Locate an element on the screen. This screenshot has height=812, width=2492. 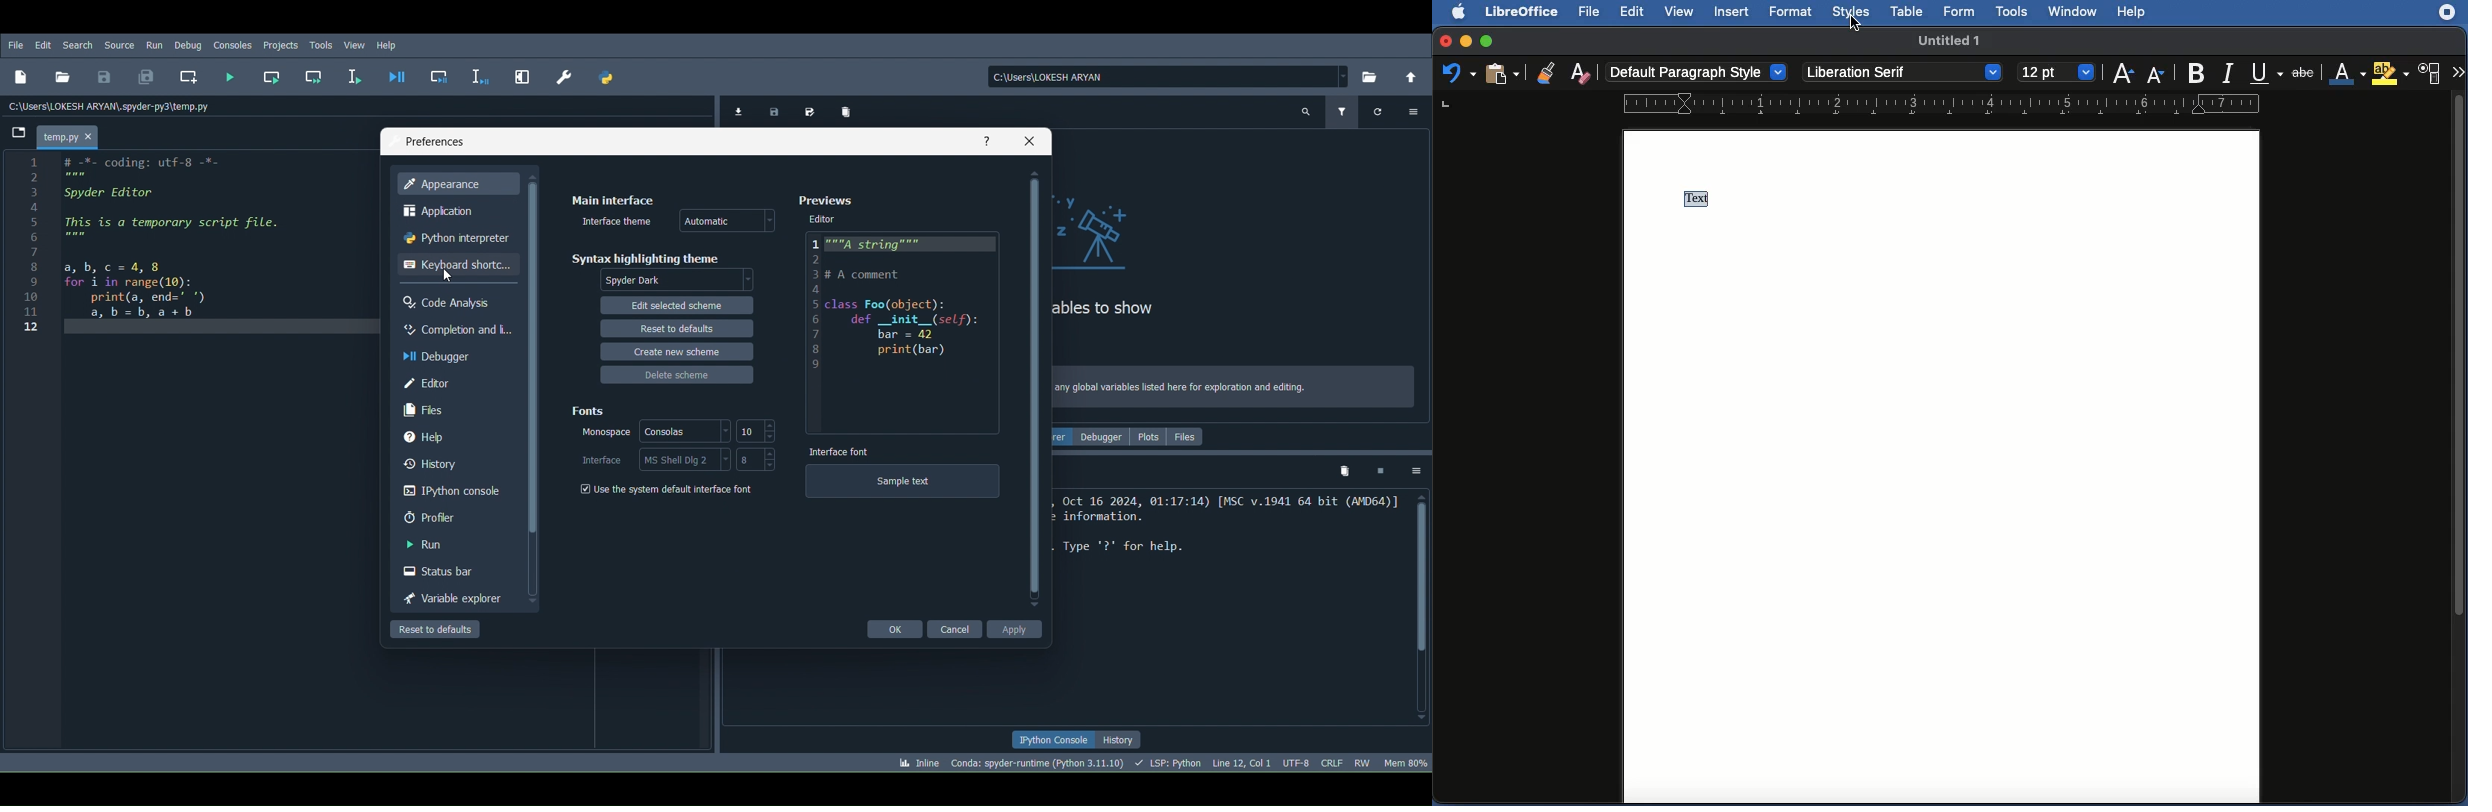
Variable explorer is located at coordinates (449, 596).